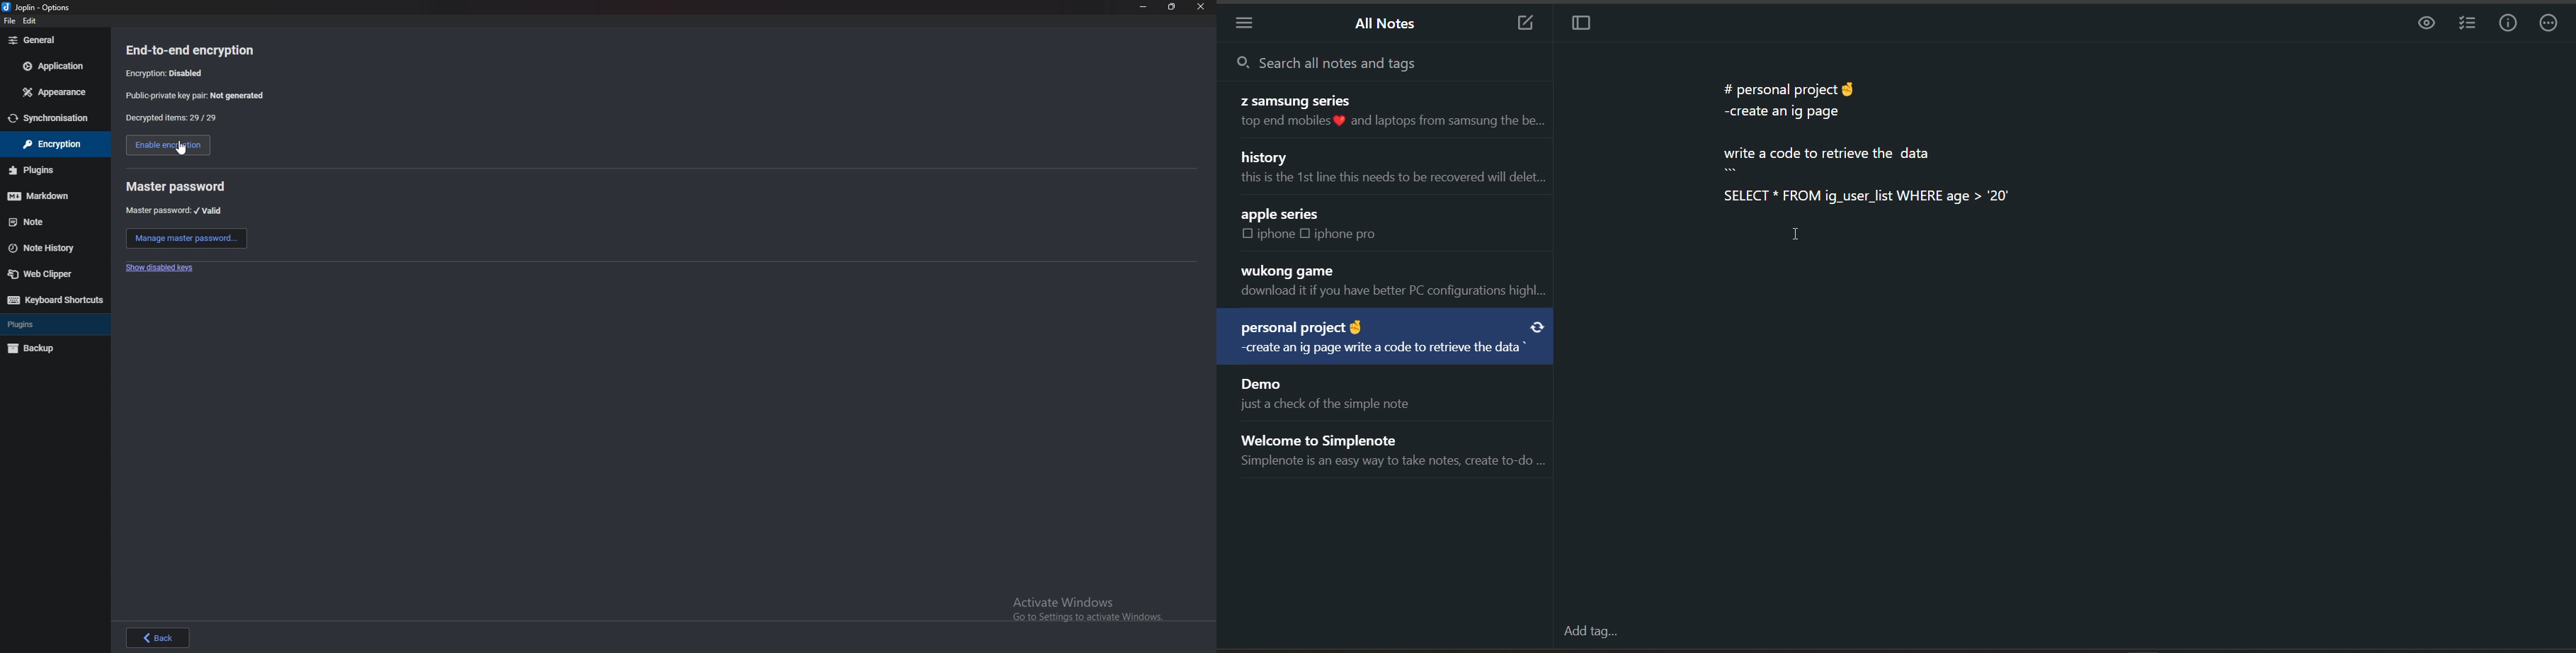 Image resolution: width=2576 pixels, height=672 pixels. Describe the element at coordinates (1387, 26) in the screenshot. I see `all notes` at that location.